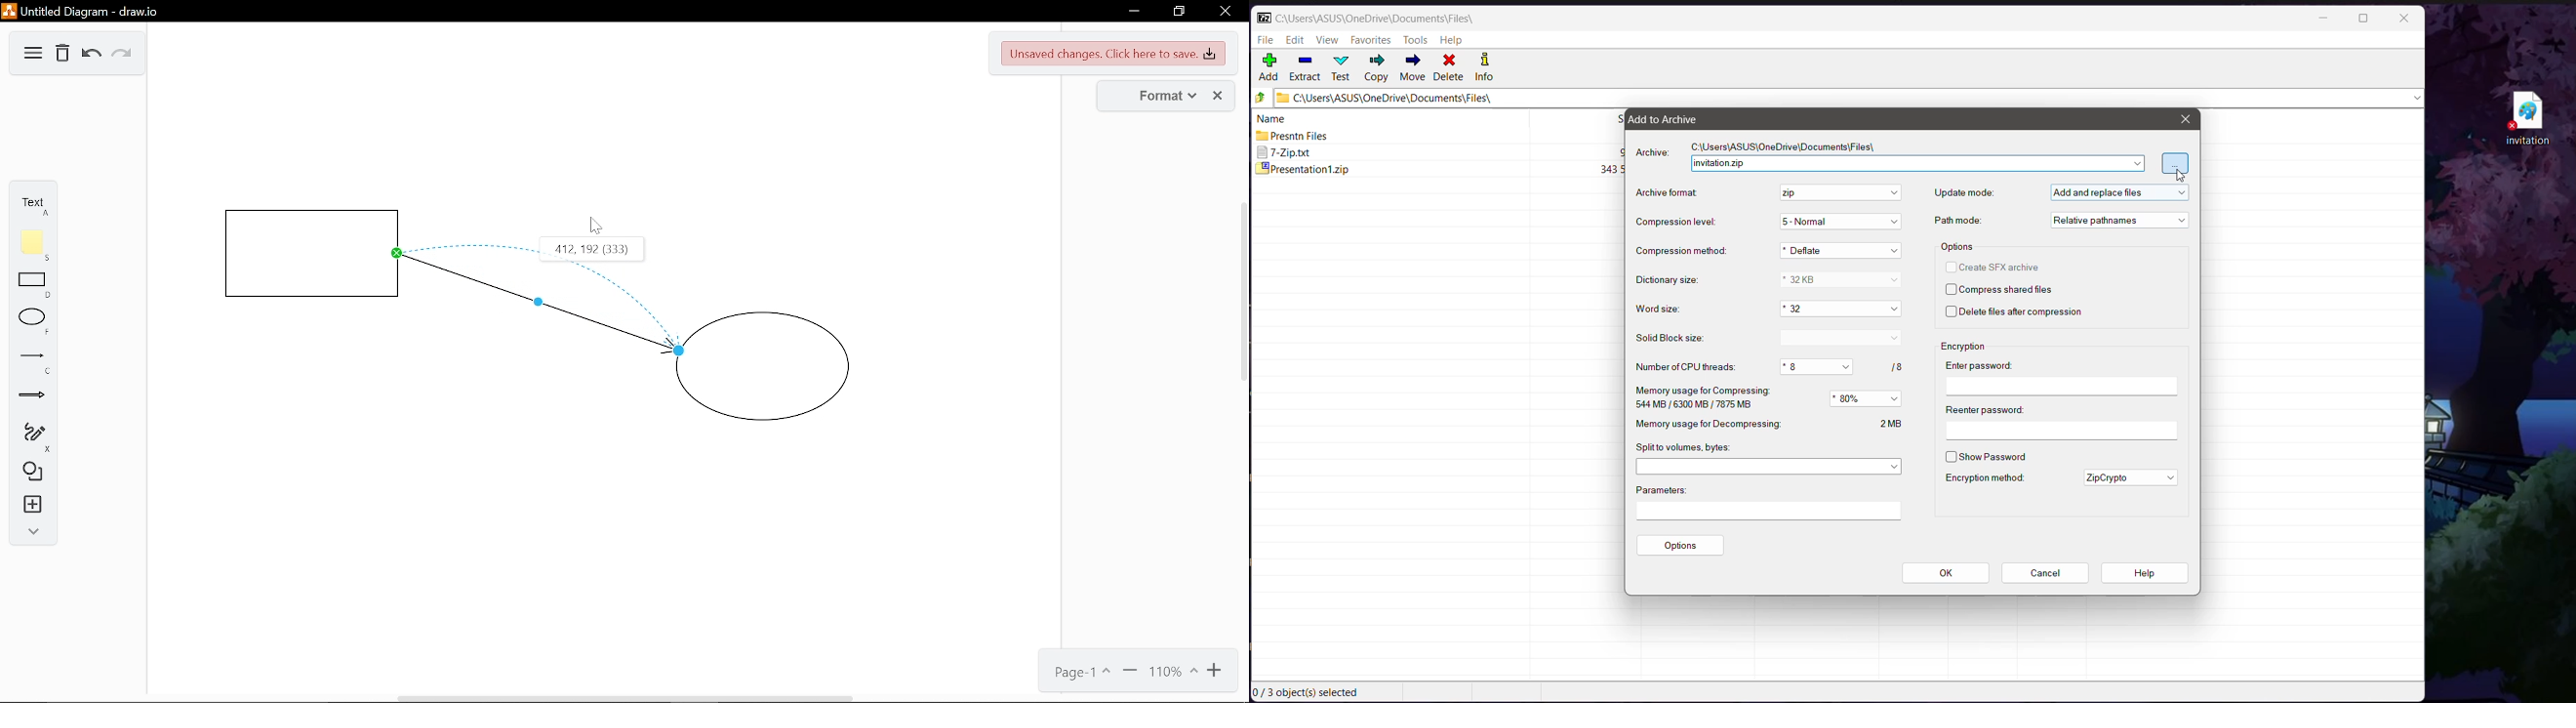  What do you see at coordinates (1840, 338) in the screenshot?
I see `Set the Solid Block size` at bounding box center [1840, 338].